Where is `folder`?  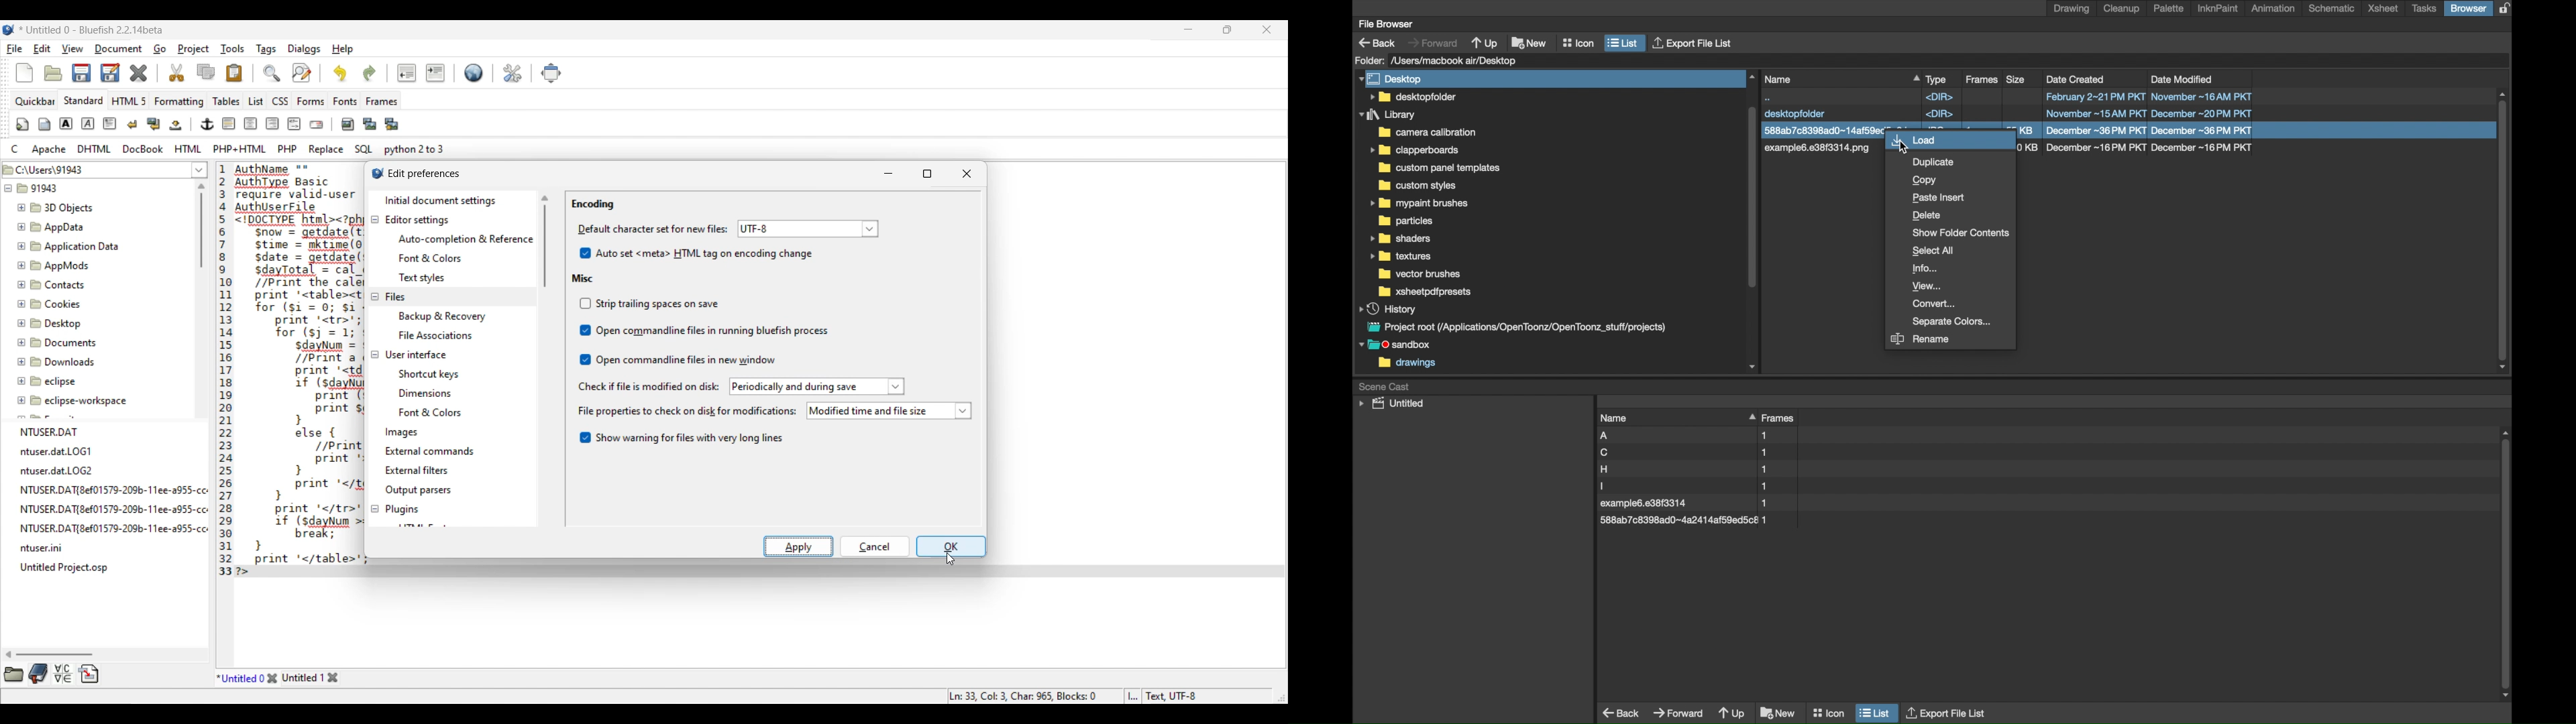 folder is located at coordinates (1426, 132).